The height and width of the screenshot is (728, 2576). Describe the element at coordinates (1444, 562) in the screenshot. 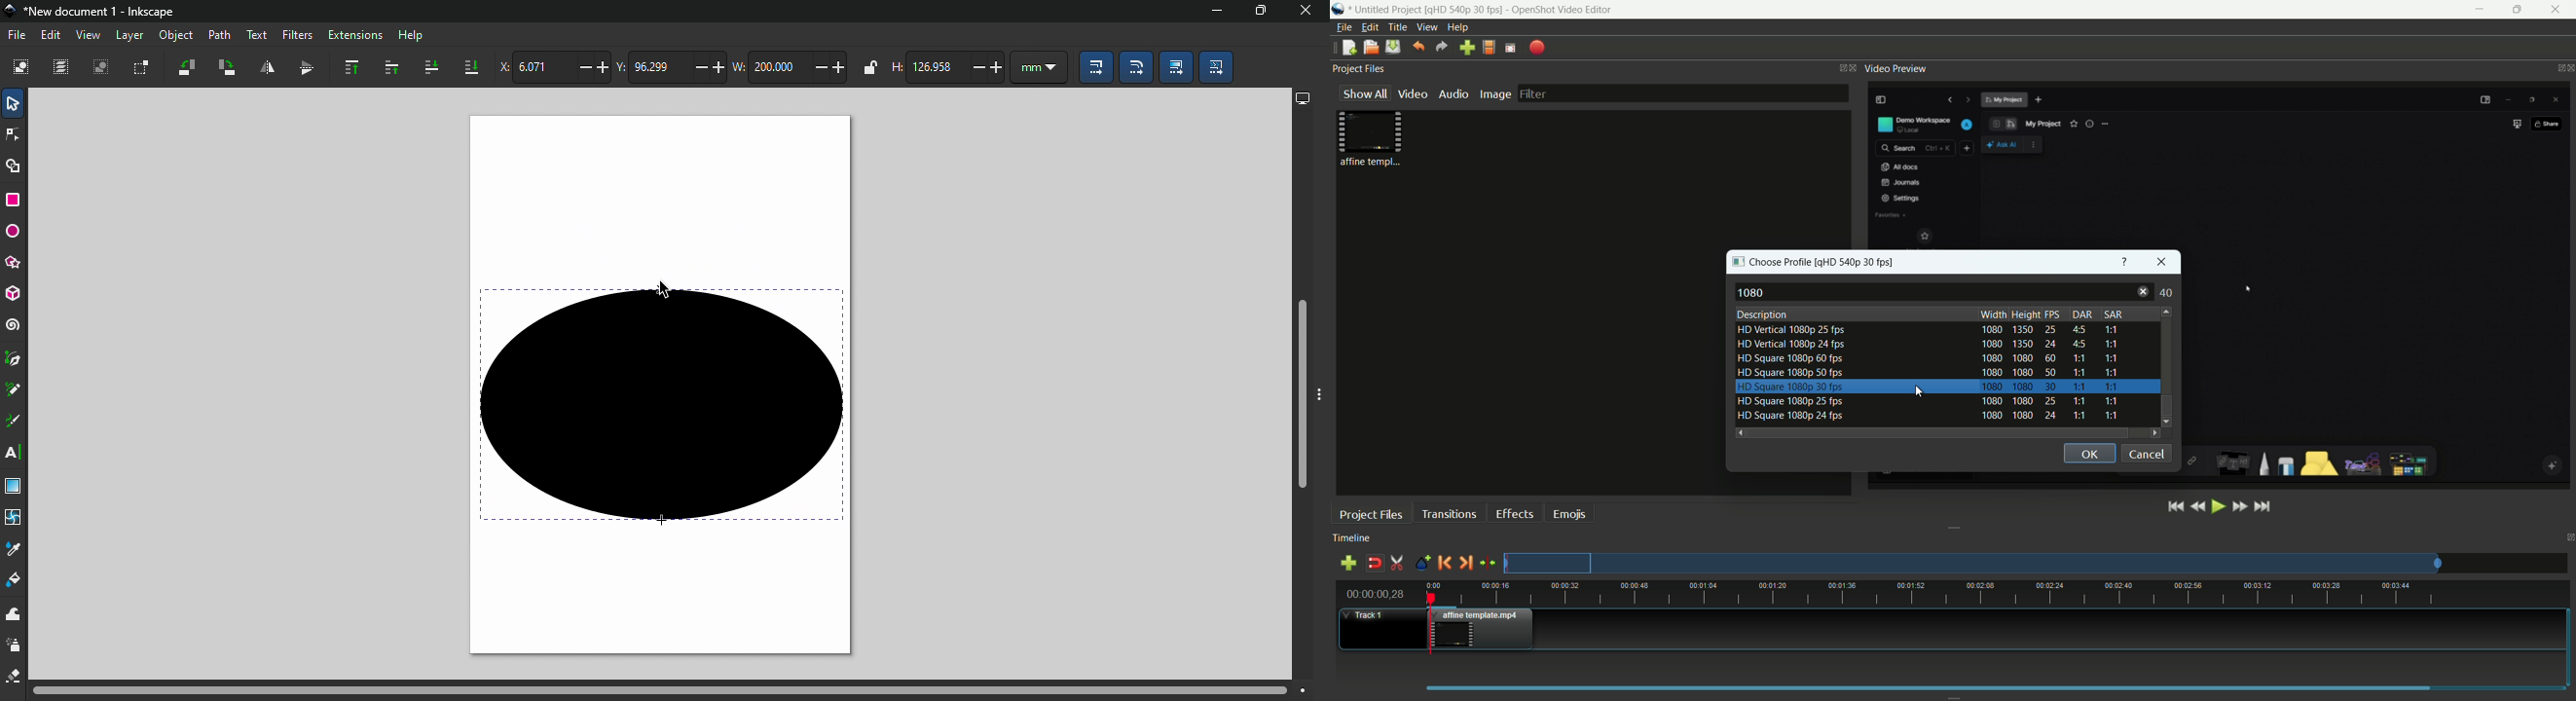

I see `previous marker` at that location.